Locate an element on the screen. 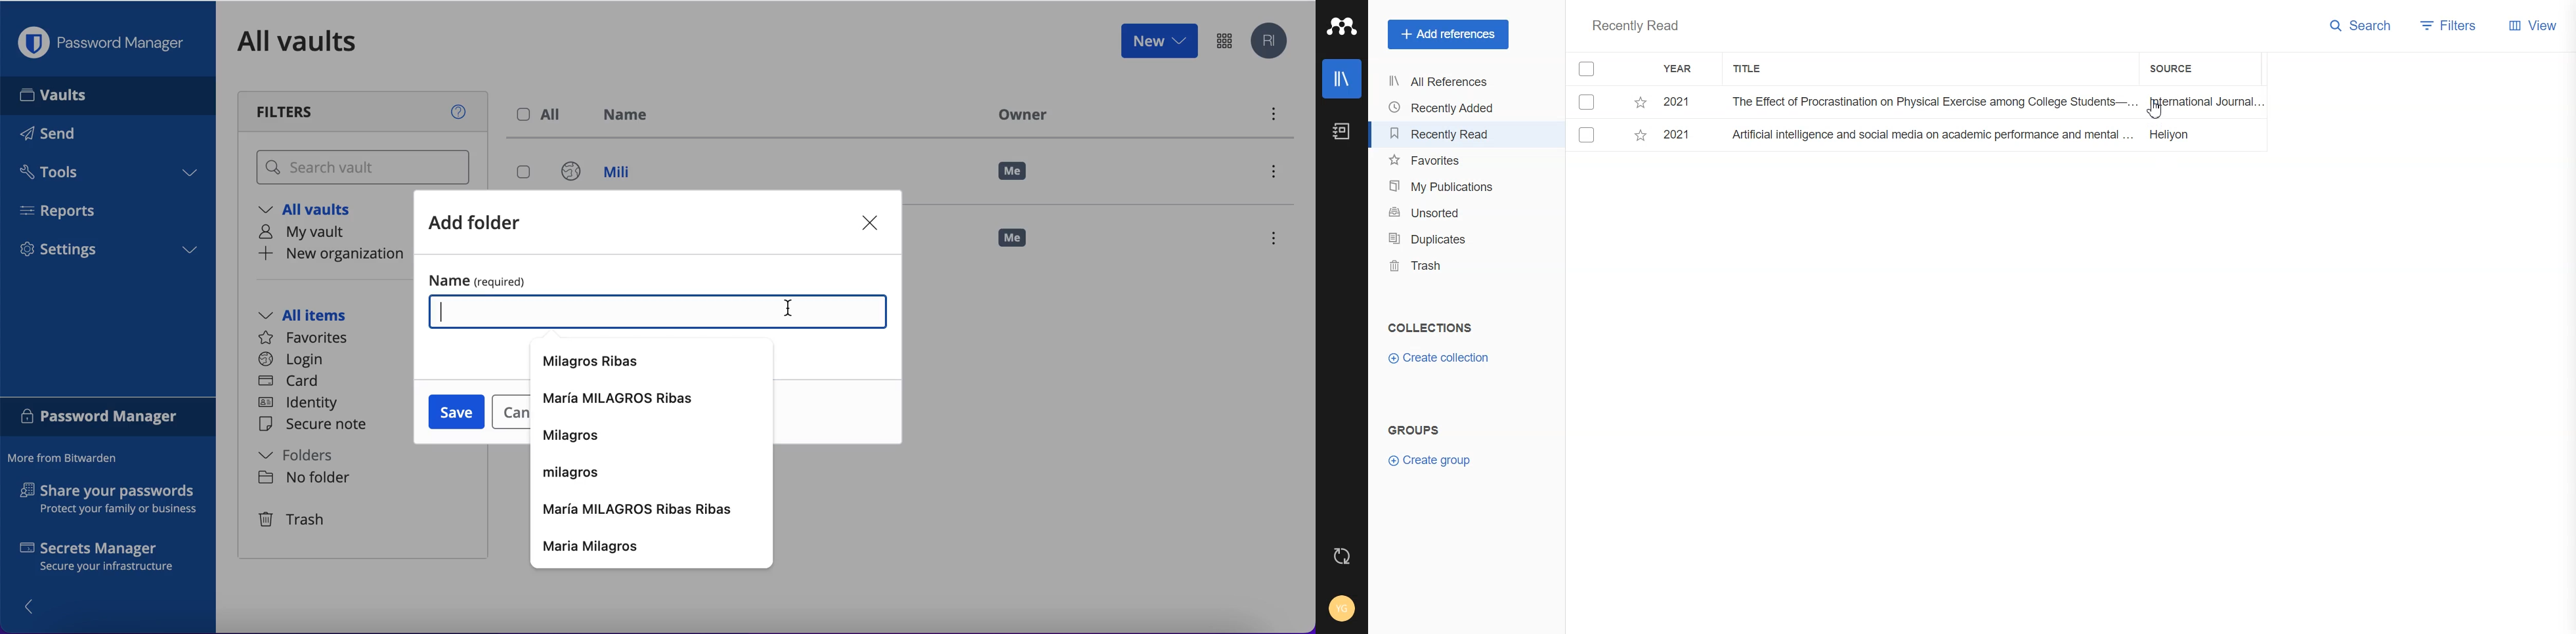 The height and width of the screenshot is (644, 2576). password manager is located at coordinates (106, 43).